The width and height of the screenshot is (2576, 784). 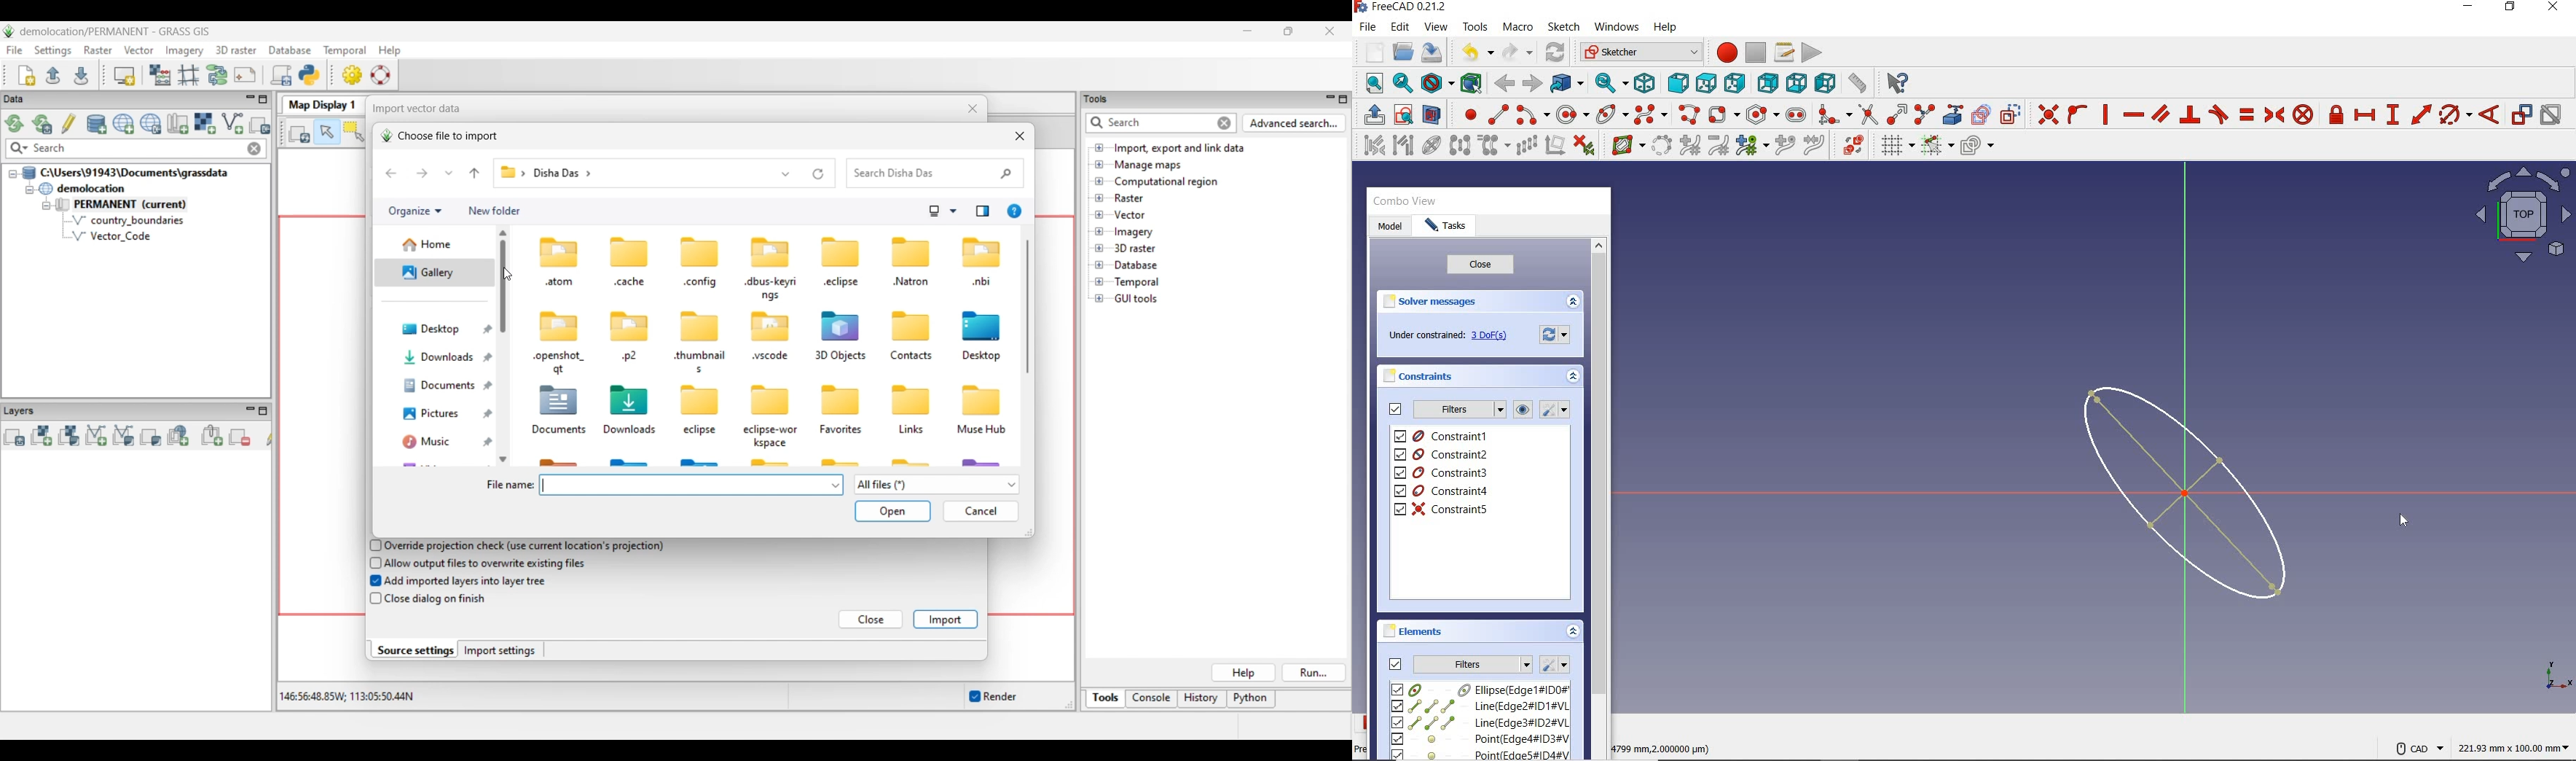 What do you see at coordinates (1722, 52) in the screenshot?
I see `macro recording` at bounding box center [1722, 52].